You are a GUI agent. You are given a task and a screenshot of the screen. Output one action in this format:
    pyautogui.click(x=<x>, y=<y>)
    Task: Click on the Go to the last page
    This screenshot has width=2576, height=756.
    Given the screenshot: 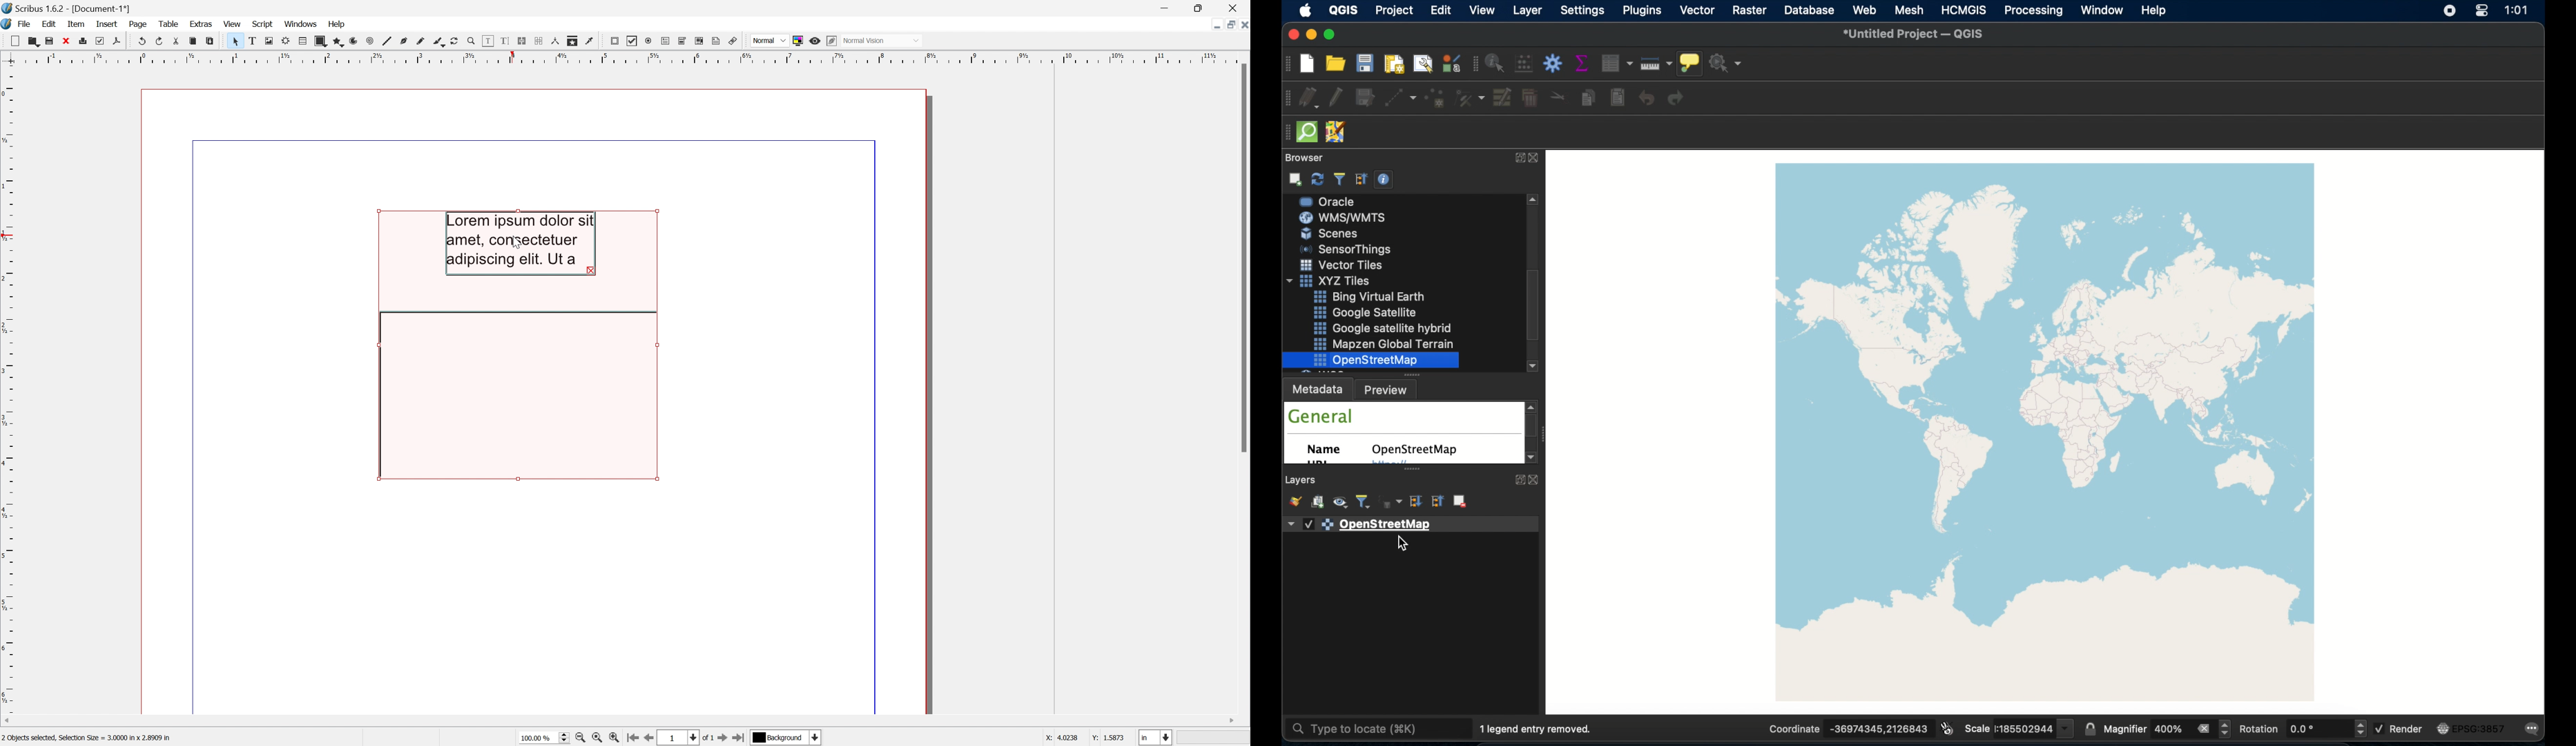 What is the action you would take?
    pyautogui.click(x=742, y=738)
    